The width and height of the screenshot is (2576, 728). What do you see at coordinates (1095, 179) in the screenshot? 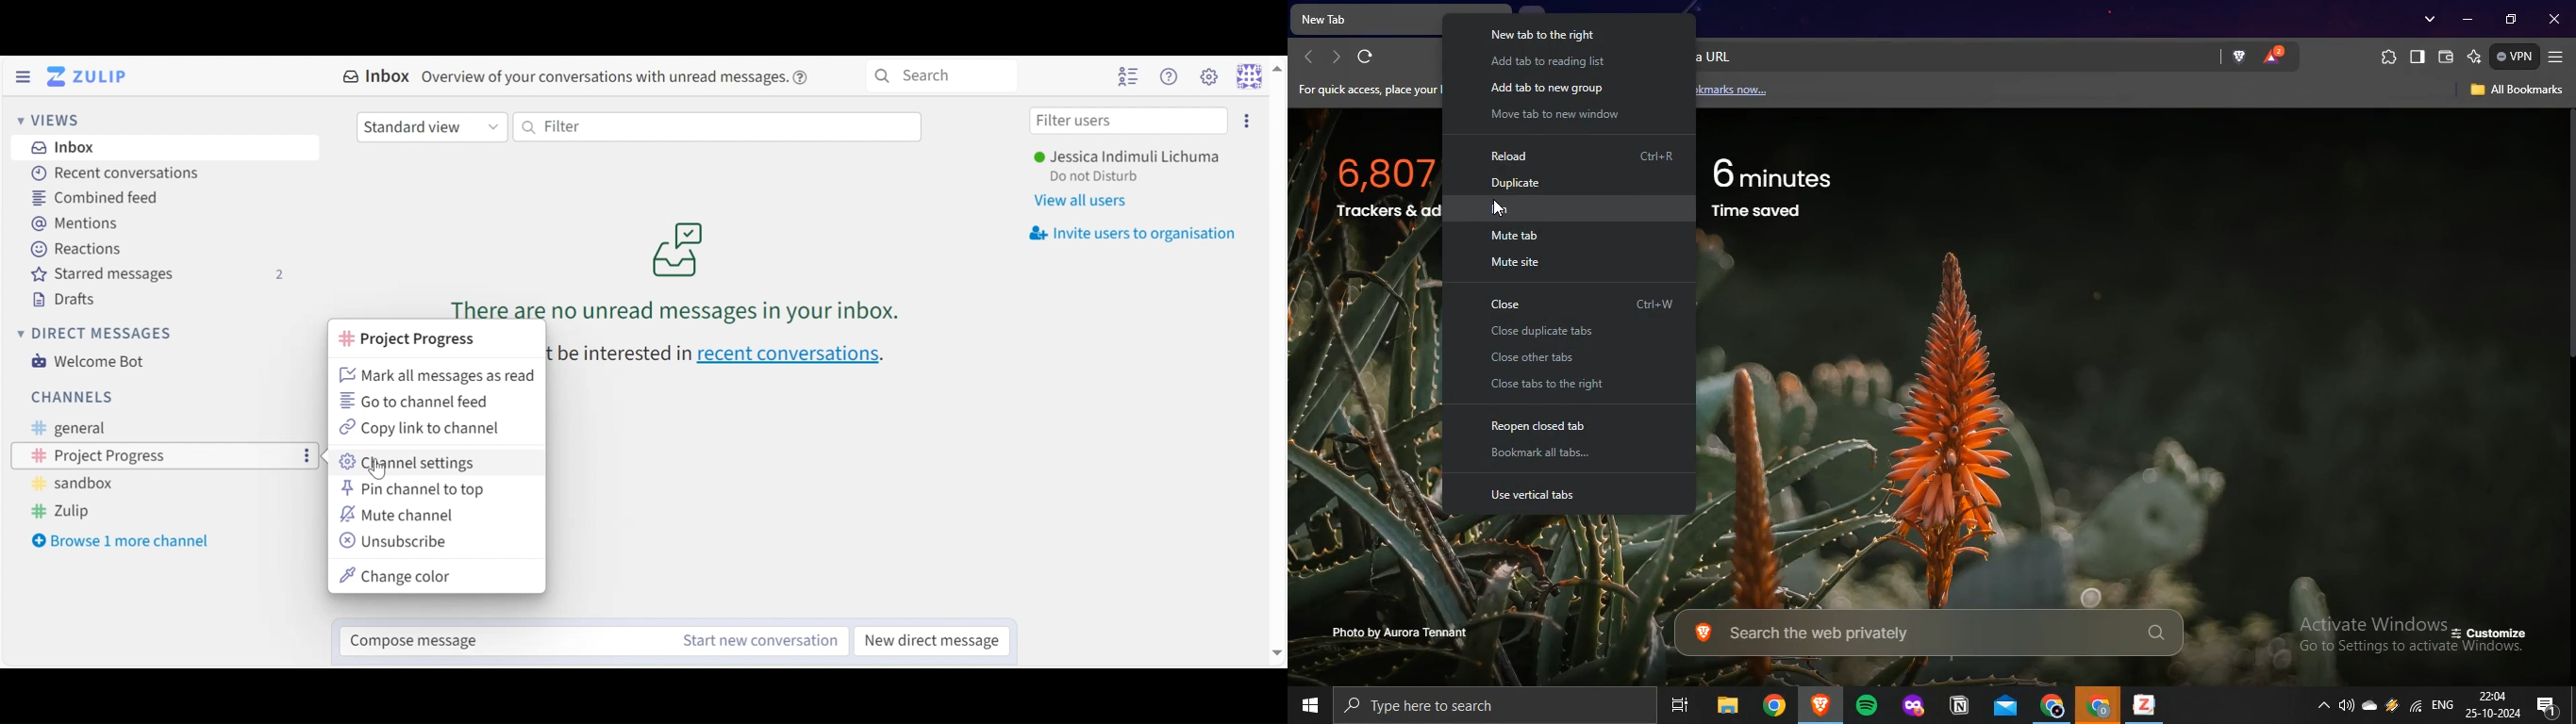
I see `Status` at bounding box center [1095, 179].